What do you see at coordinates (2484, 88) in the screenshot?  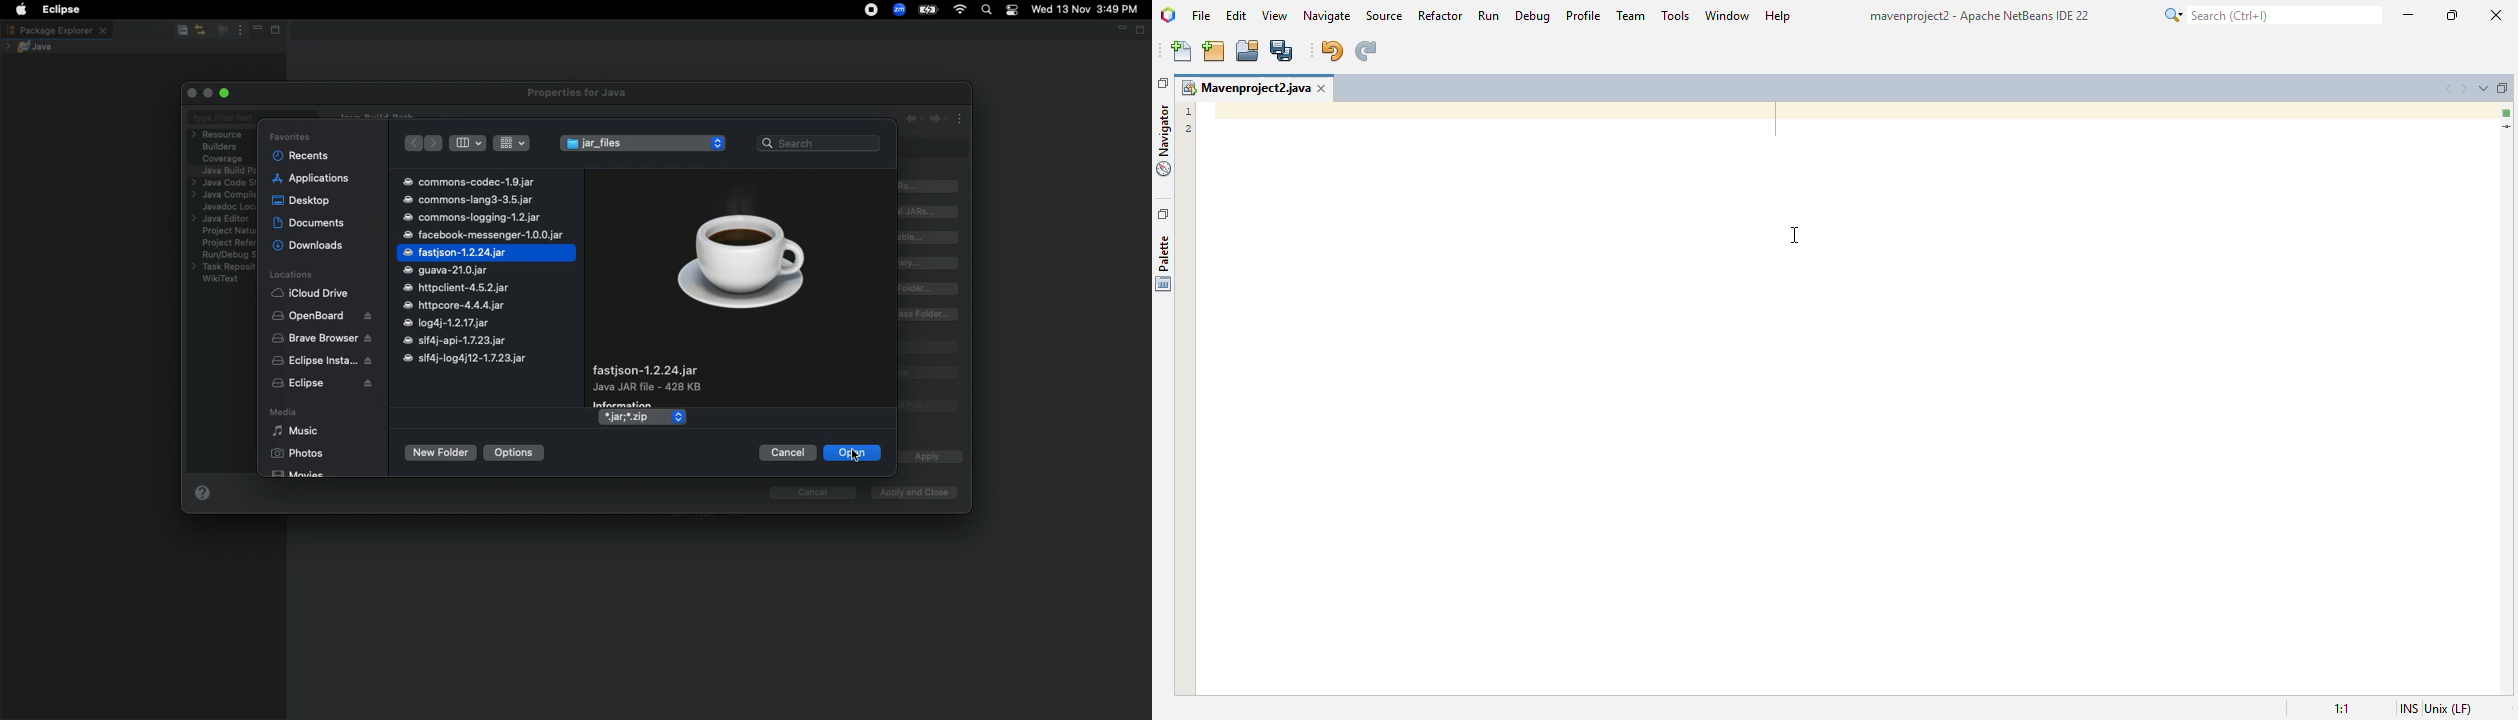 I see `show opened documents list` at bounding box center [2484, 88].